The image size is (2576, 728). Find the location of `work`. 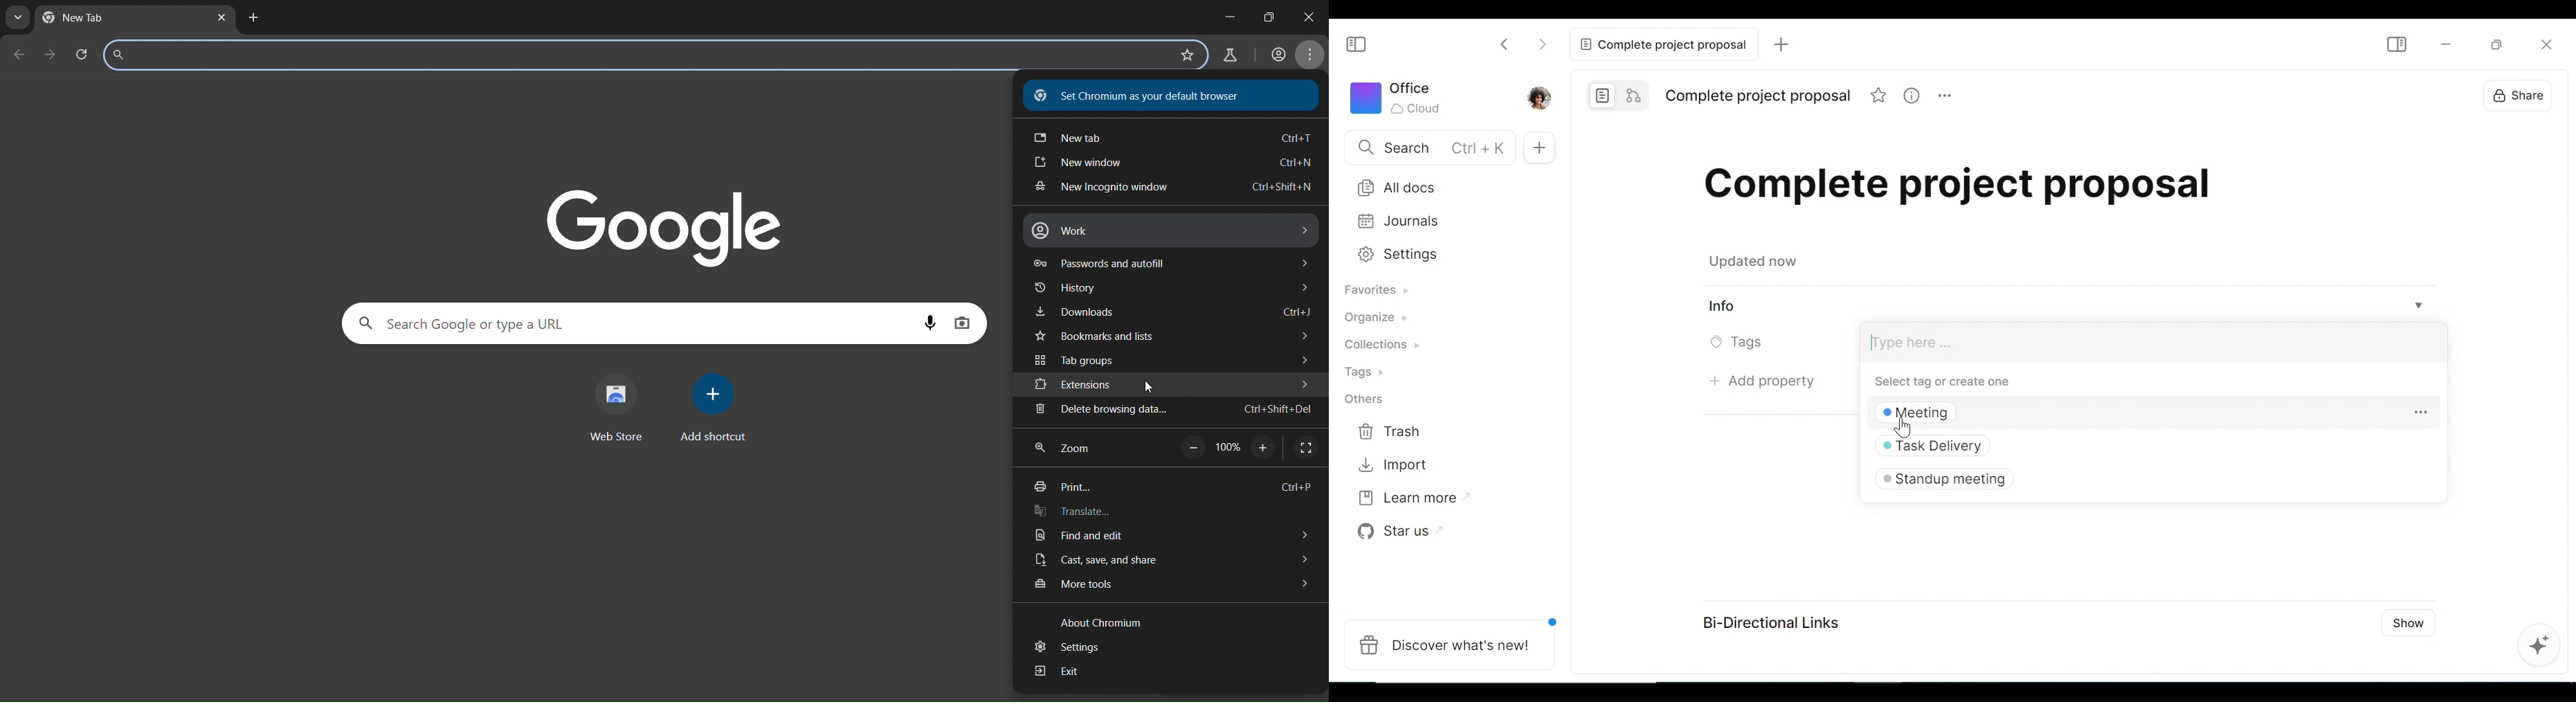

work is located at coordinates (1171, 231).